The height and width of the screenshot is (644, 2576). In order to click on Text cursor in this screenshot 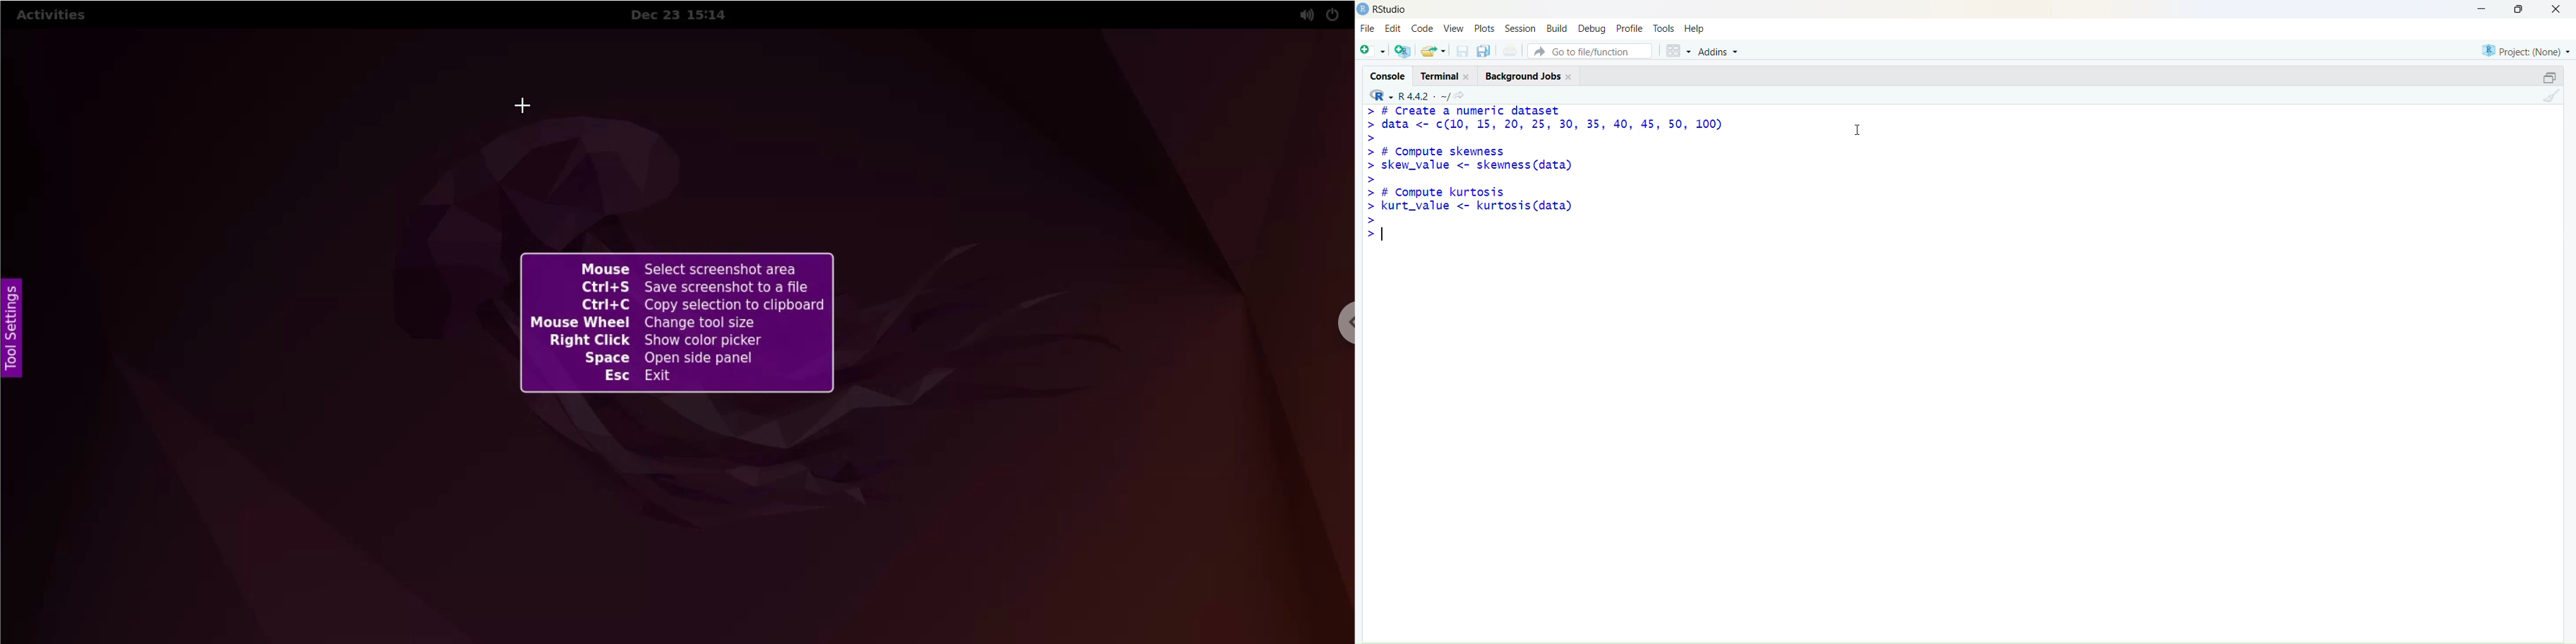, I will do `click(1861, 129)`.